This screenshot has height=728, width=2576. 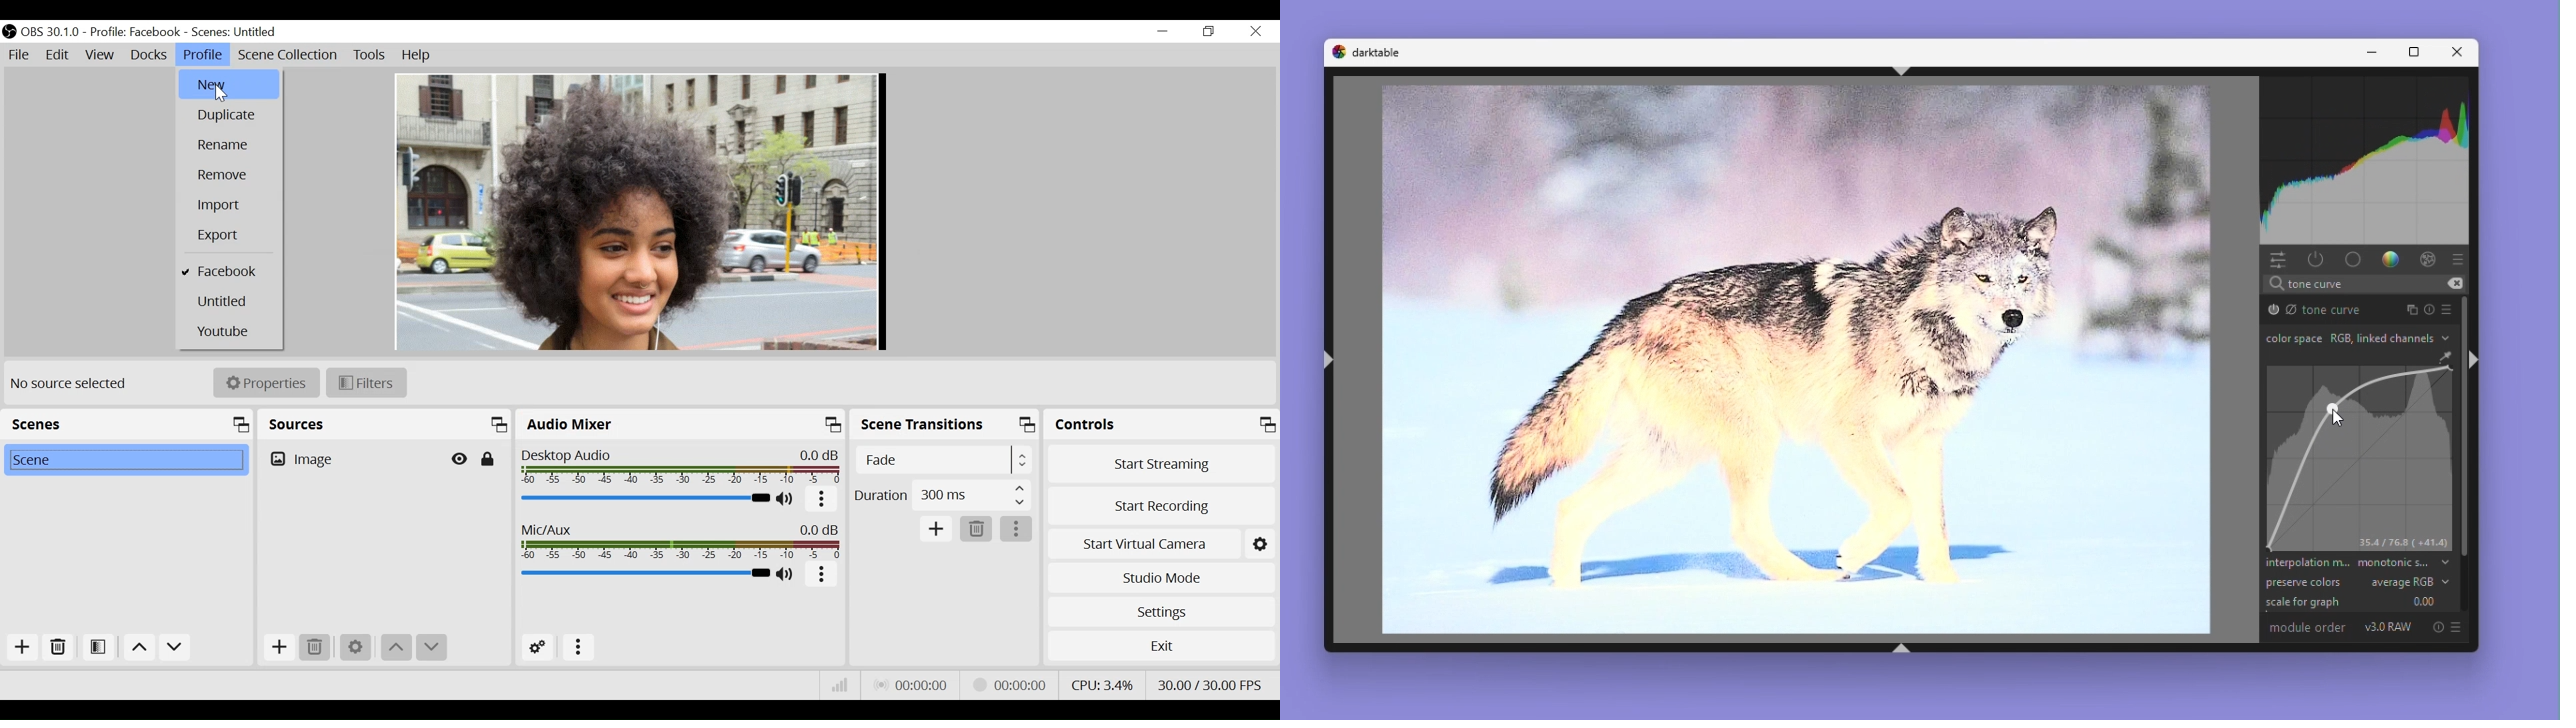 I want to click on GUI Color Picker, so click(x=2443, y=358).